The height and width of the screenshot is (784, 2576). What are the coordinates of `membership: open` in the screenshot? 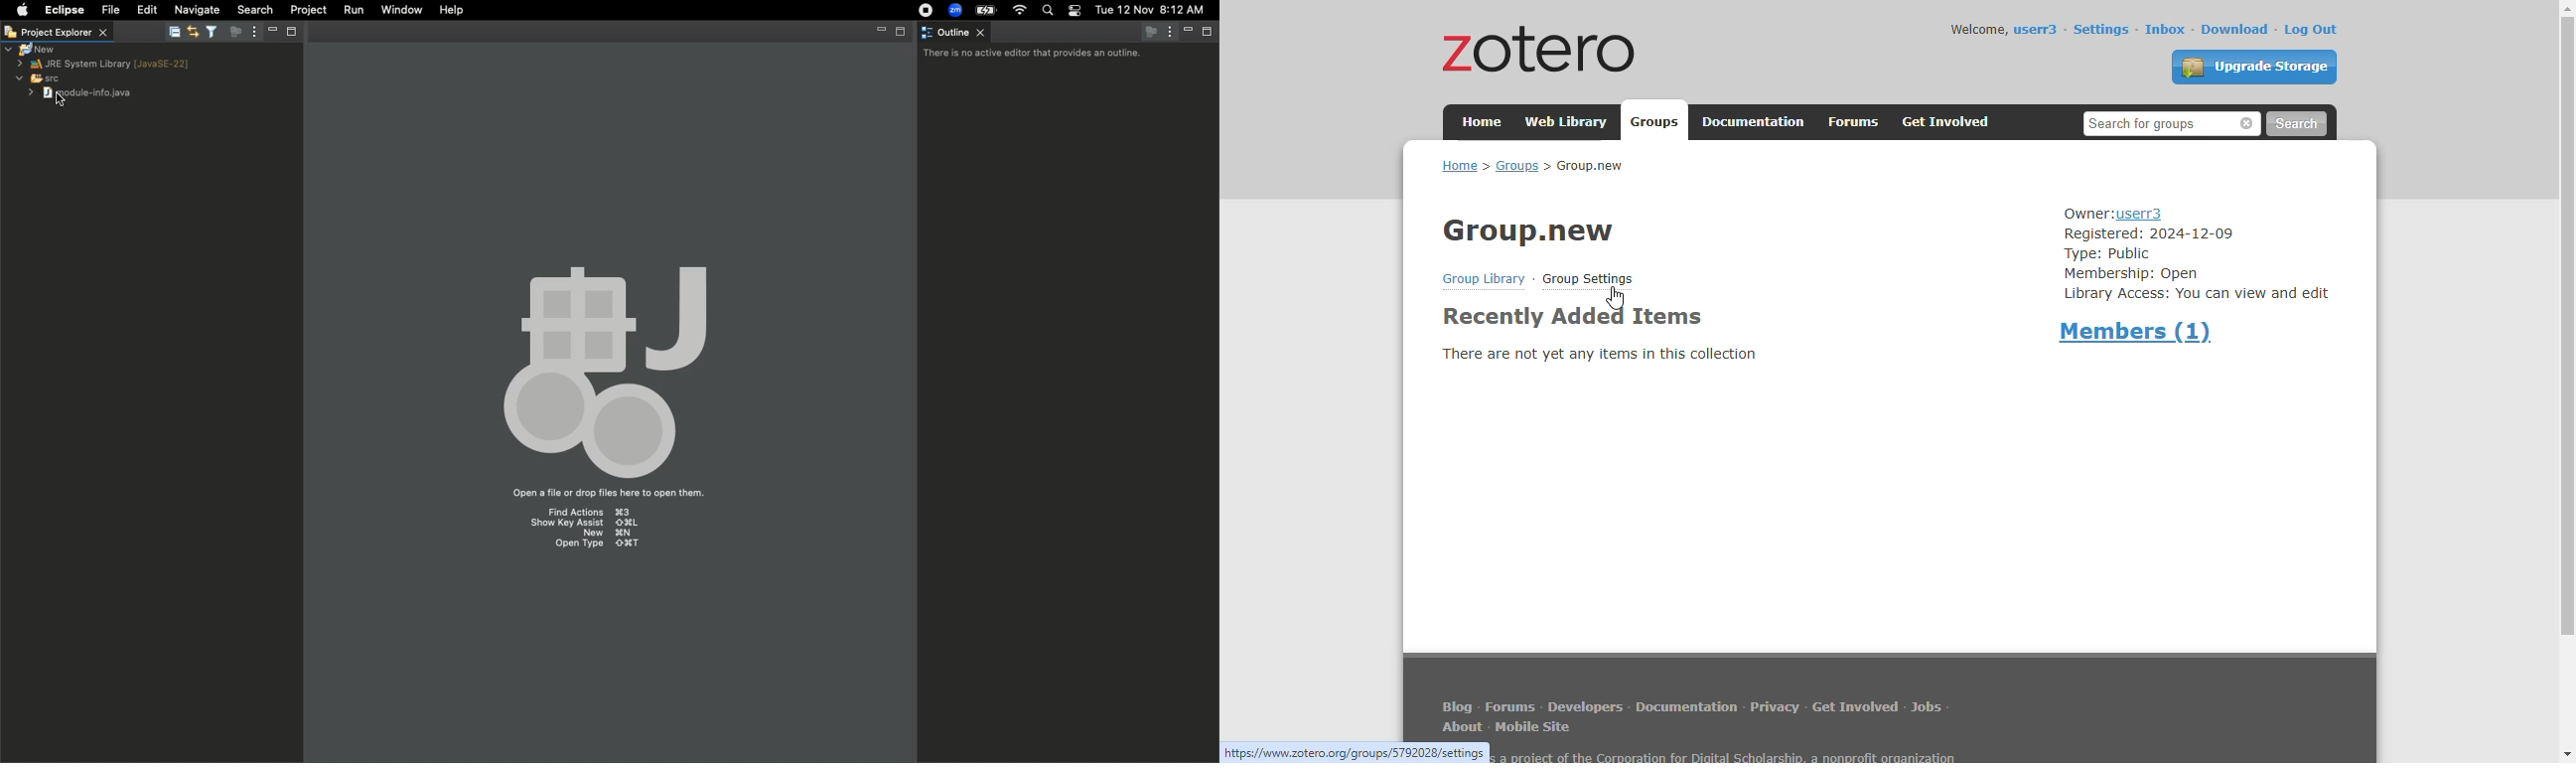 It's located at (2132, 274).